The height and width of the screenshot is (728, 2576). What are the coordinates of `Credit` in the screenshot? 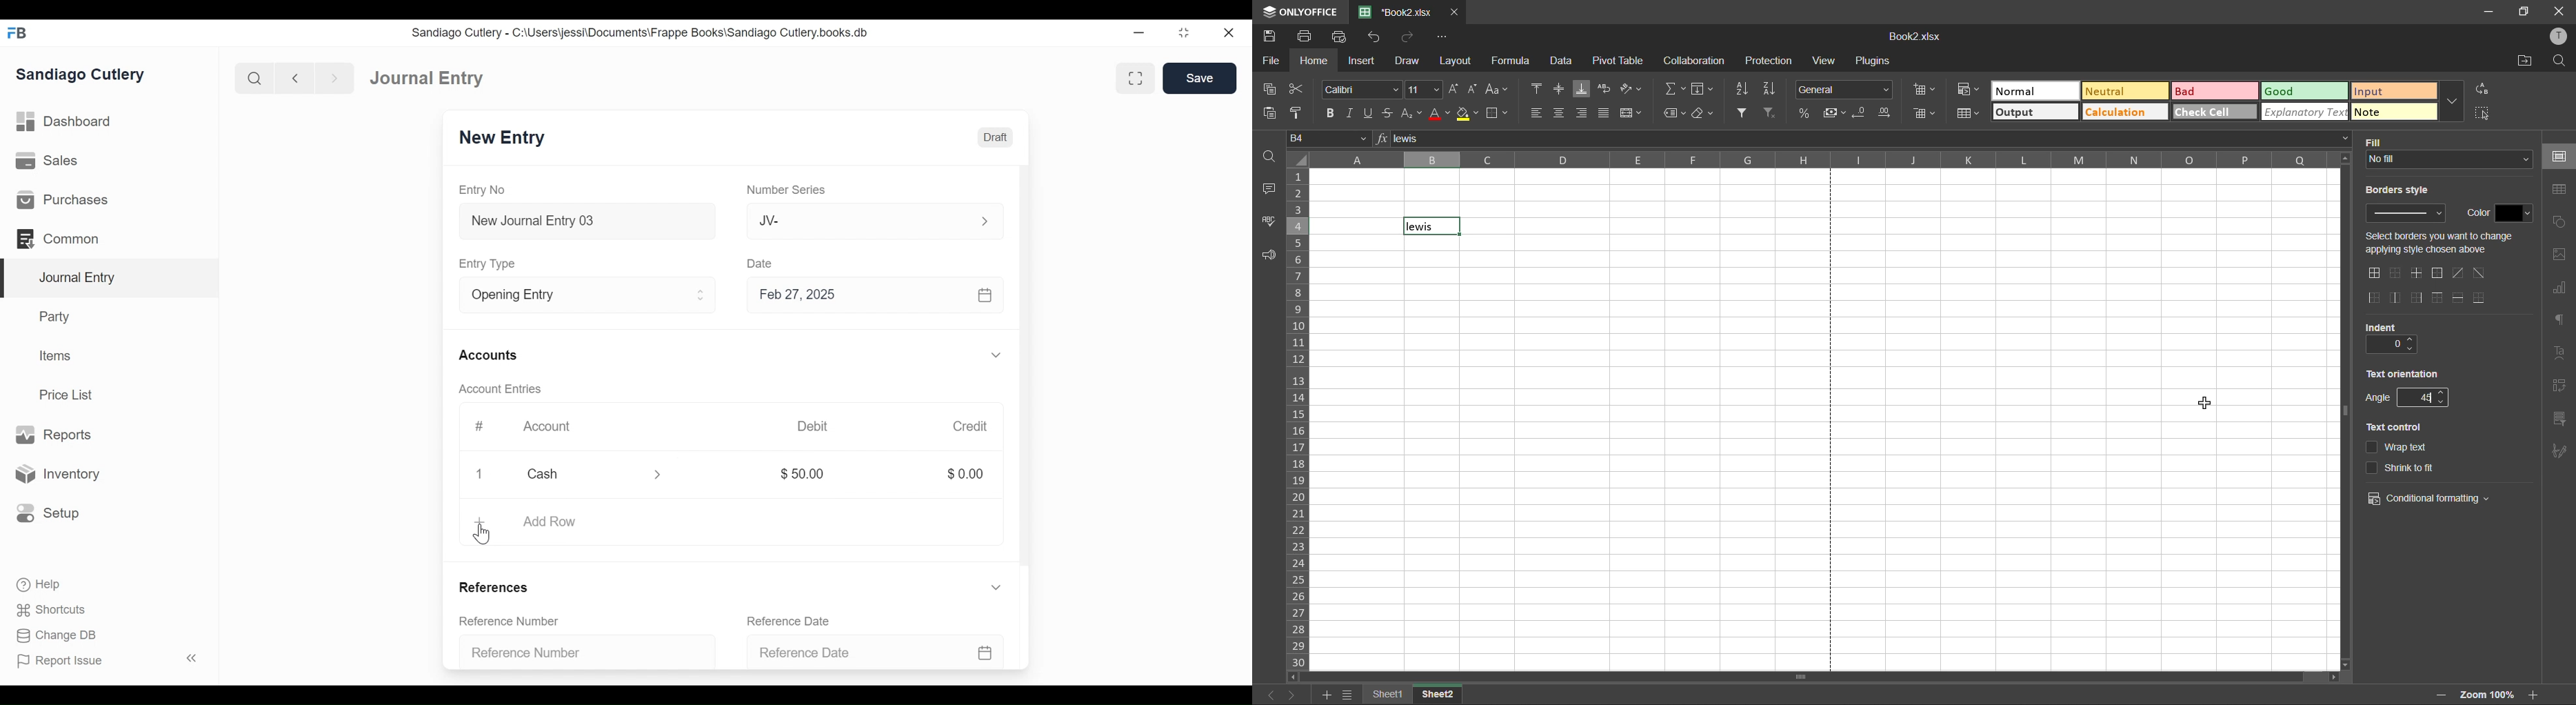 It's located at (972, 426).